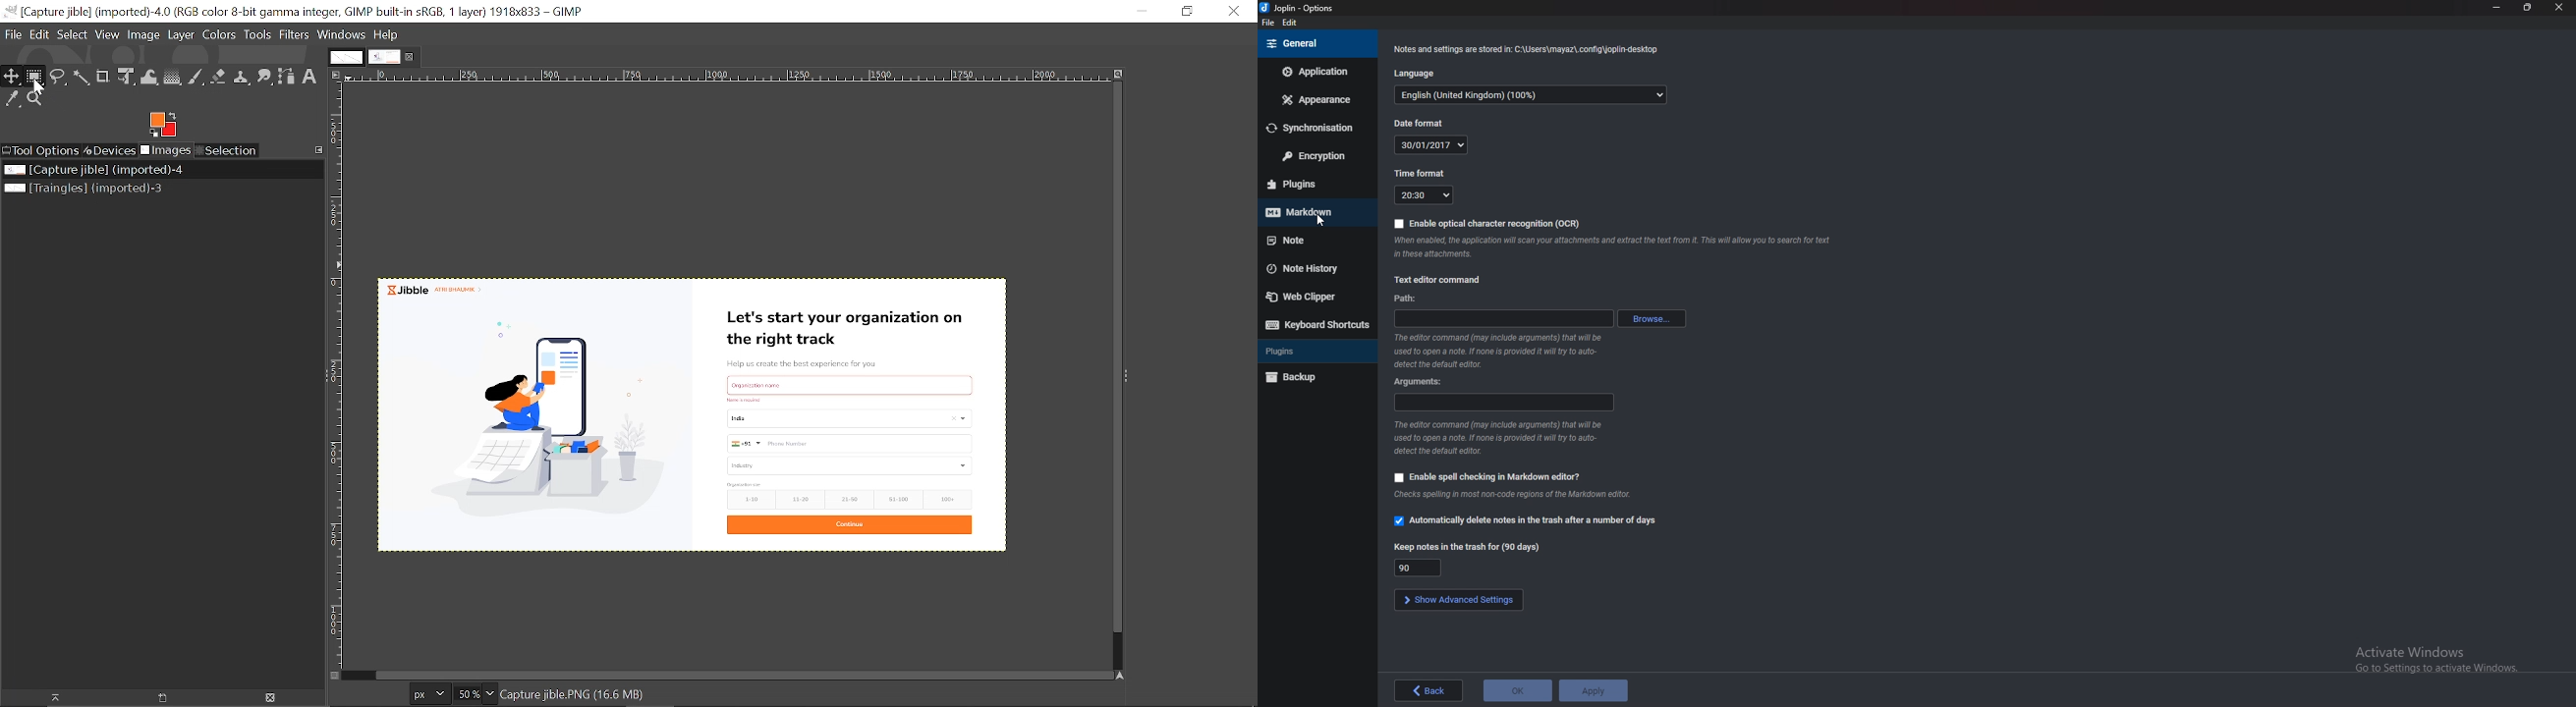 The image size is (2576, 728). What do you see at coordinates (1314, 268) in the screenshot?
I see `Note history` at bounding box center [1314, 268].